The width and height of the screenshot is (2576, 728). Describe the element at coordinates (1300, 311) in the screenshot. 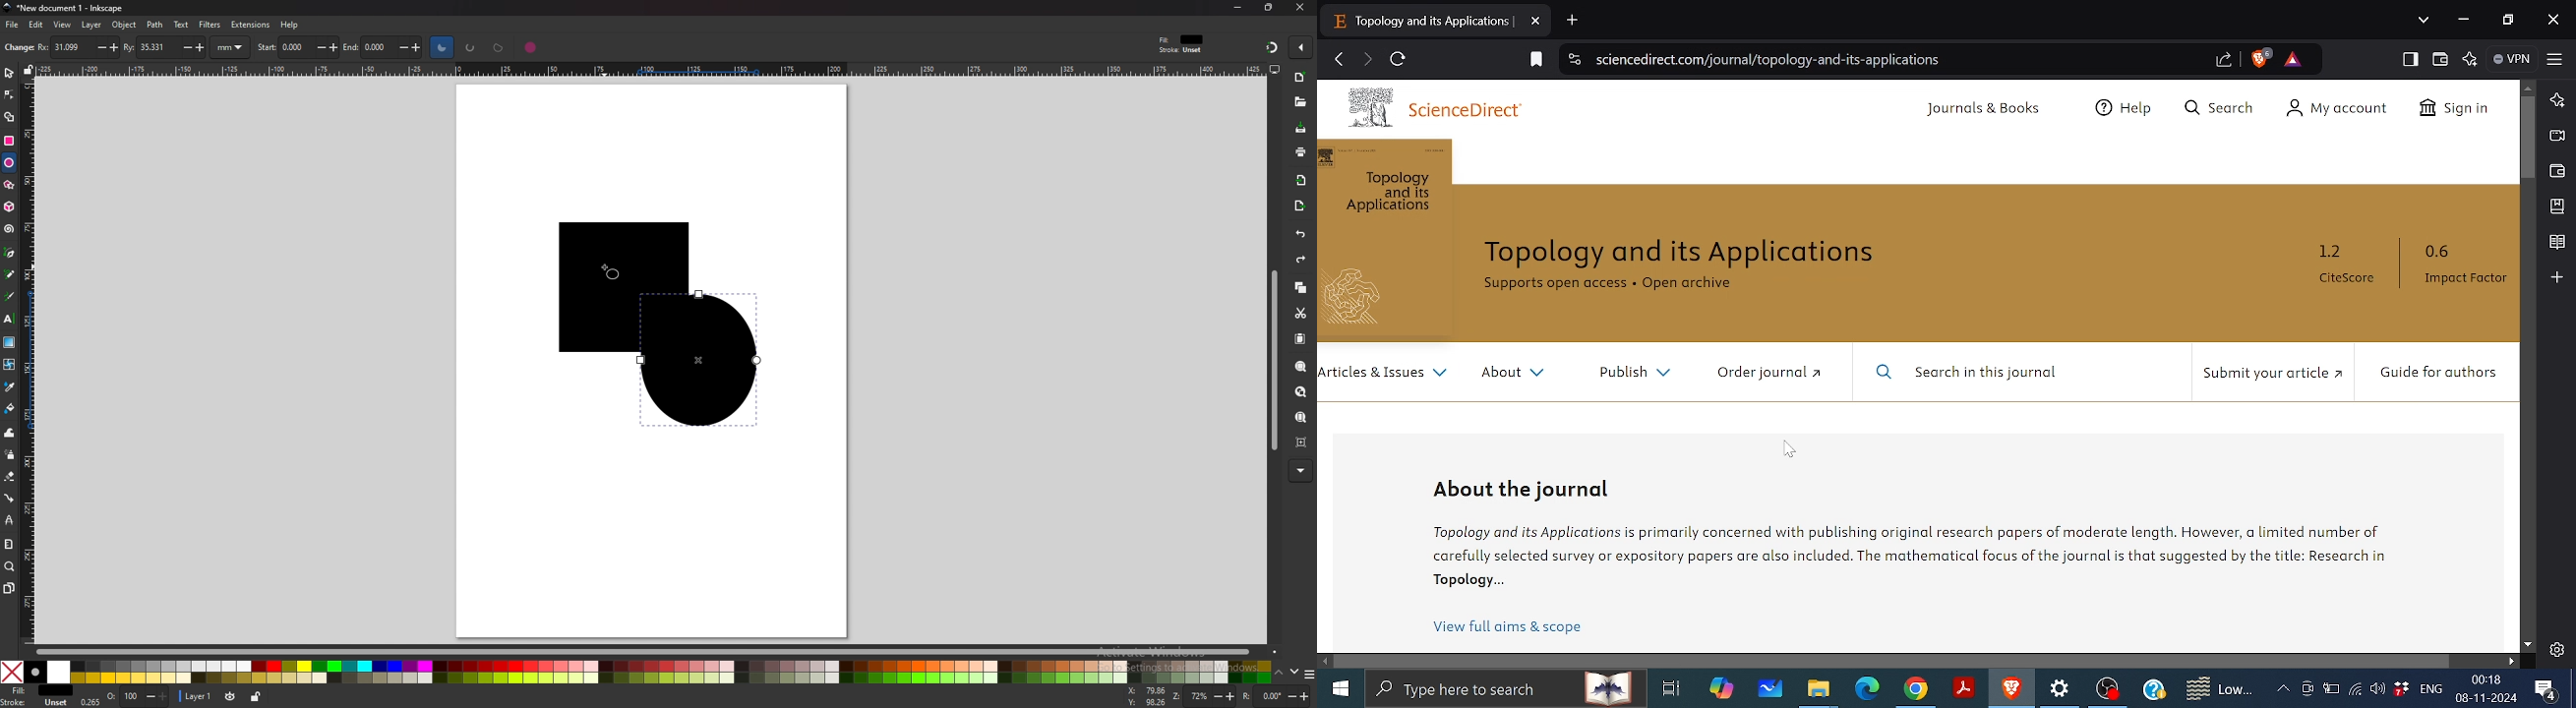

I see `cut` at that location.